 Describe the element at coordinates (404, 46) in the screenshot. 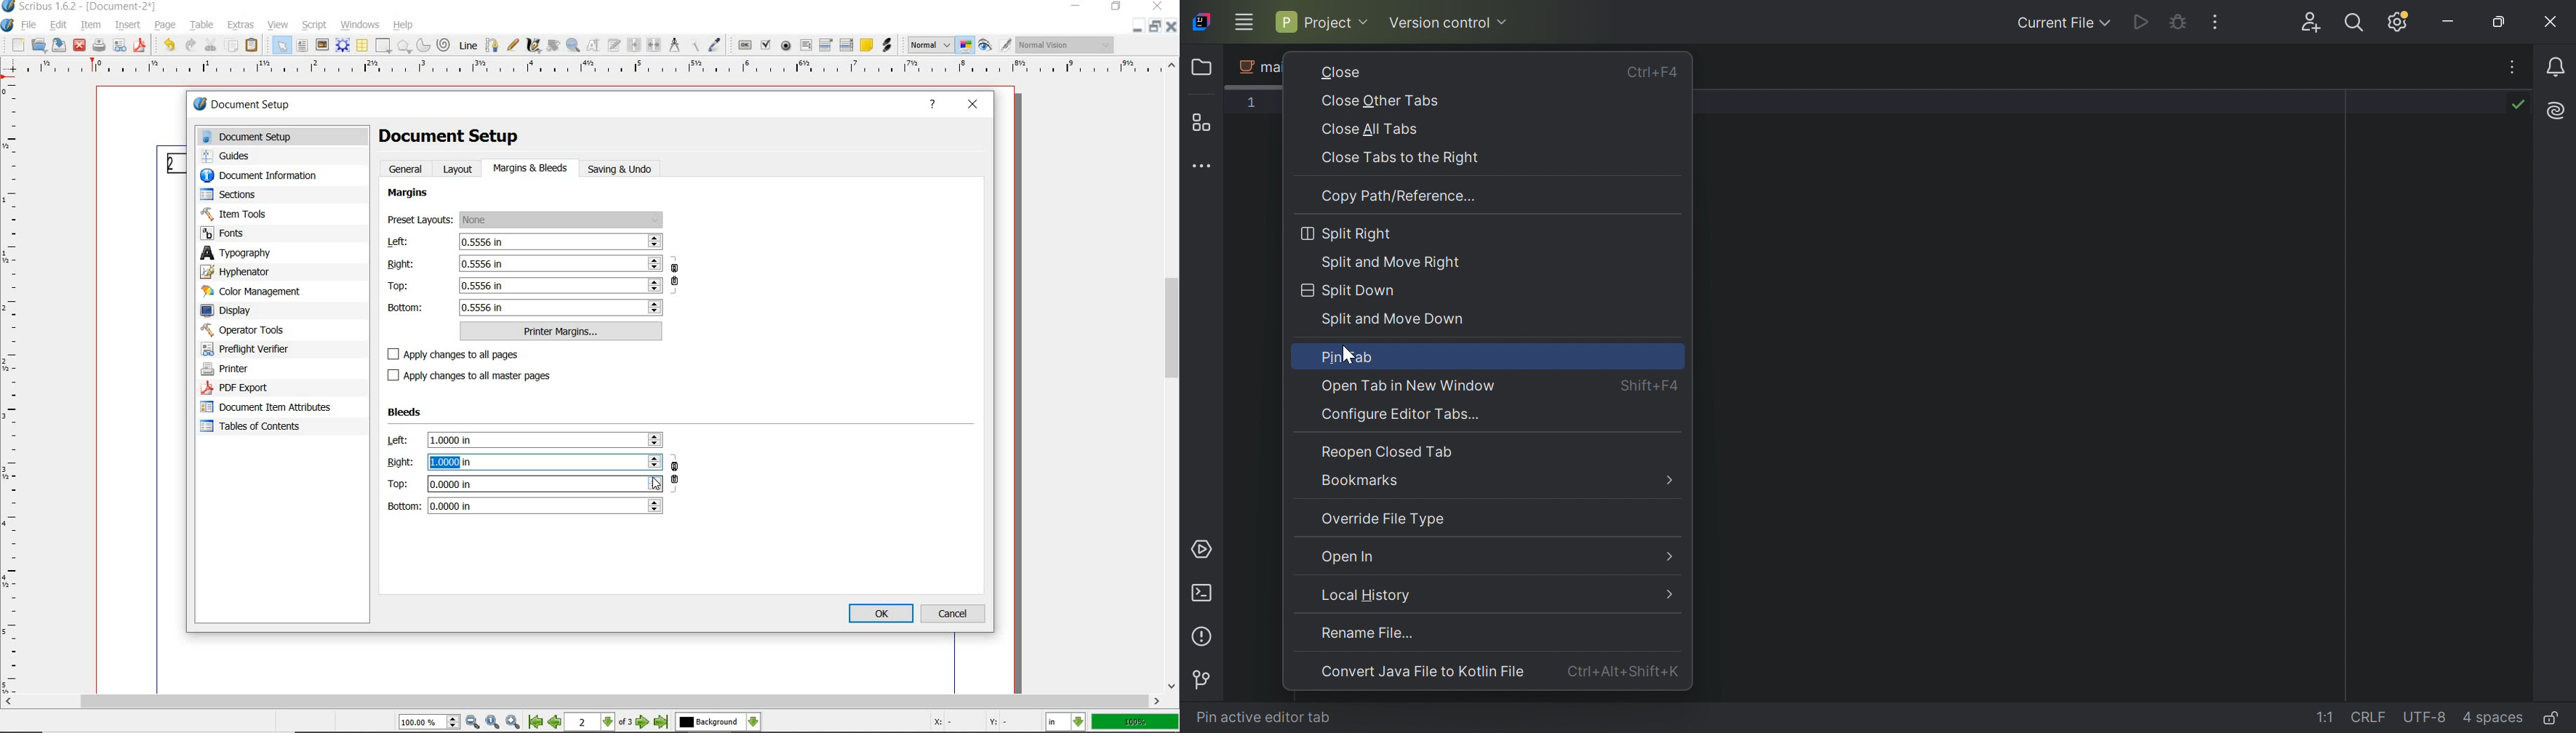

I see `polygon` at that location.